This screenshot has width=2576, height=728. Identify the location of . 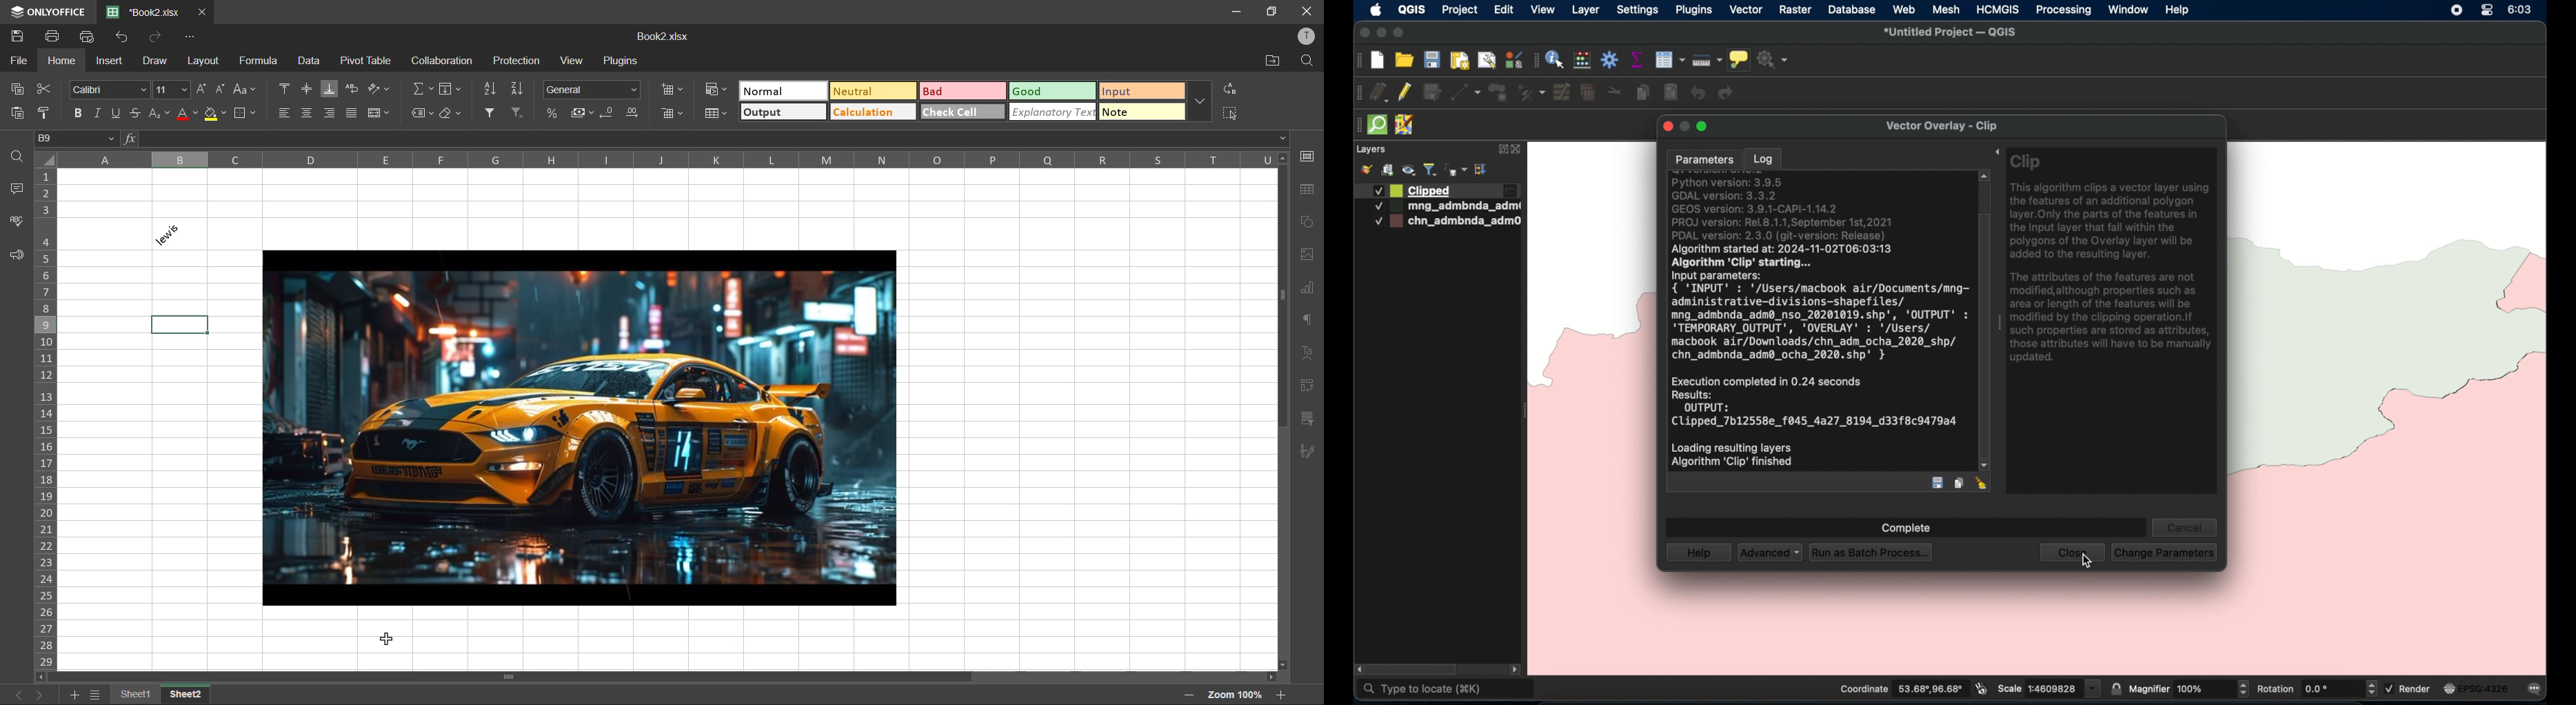
(1555, 61).